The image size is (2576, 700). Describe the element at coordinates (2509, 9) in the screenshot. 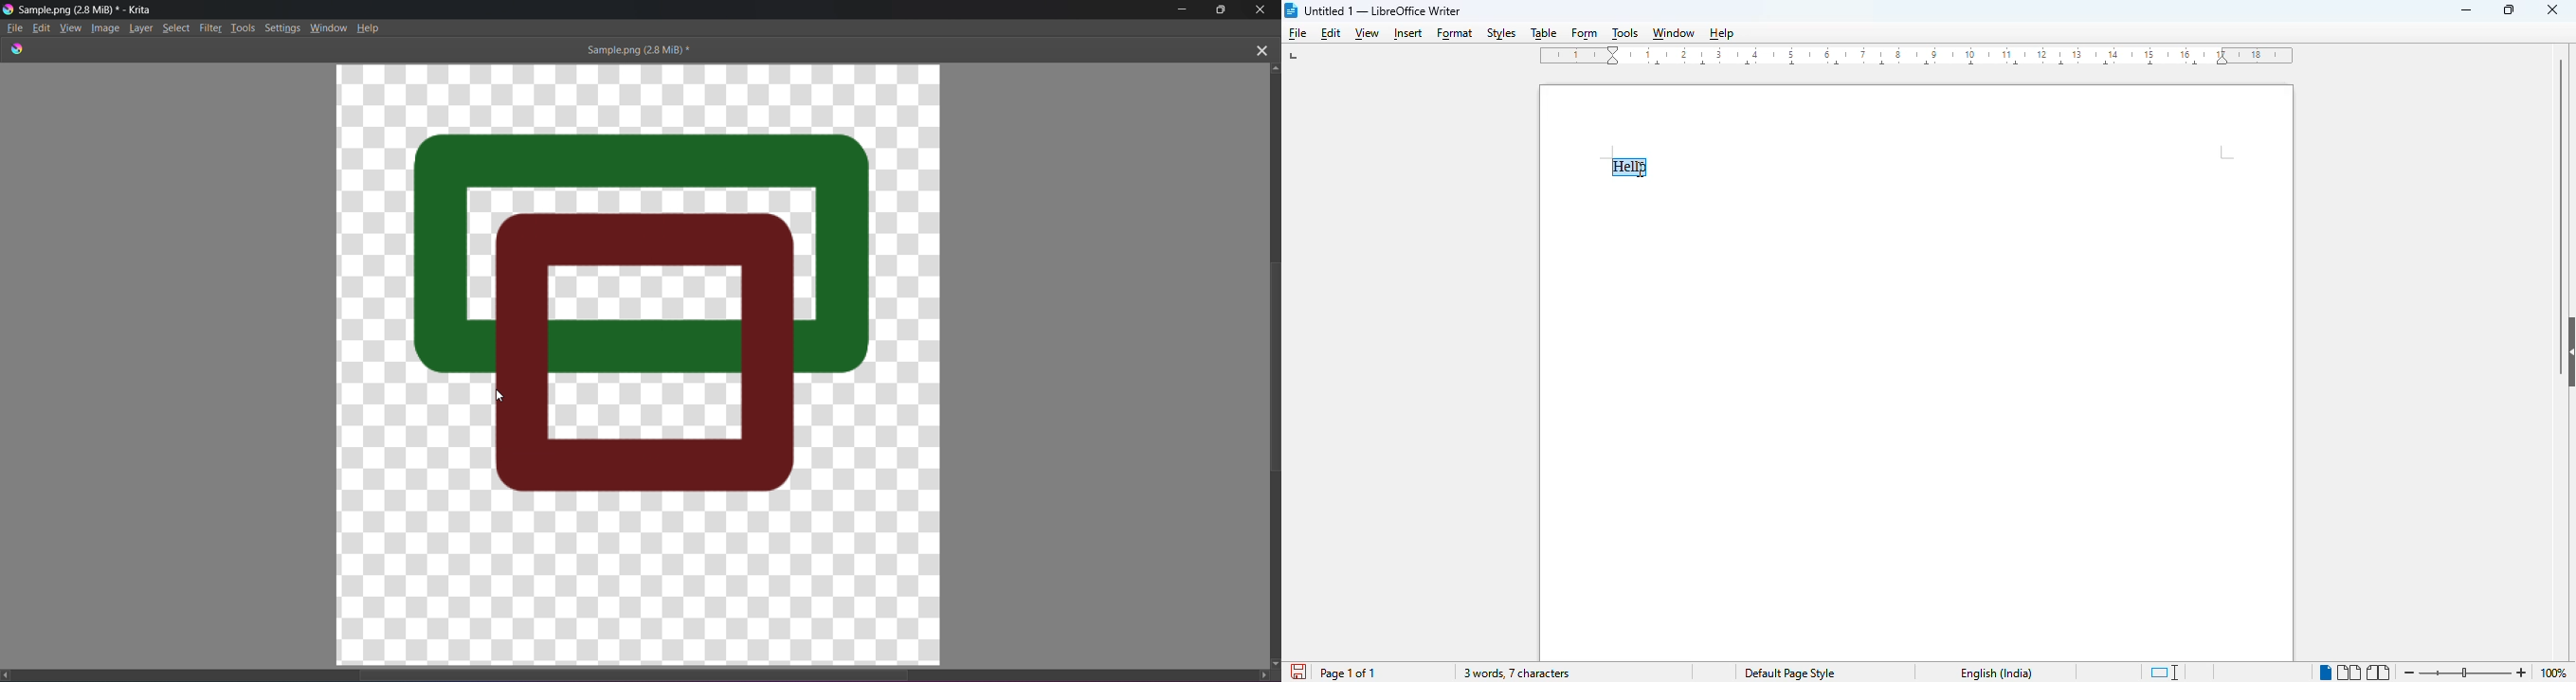

I see `maximize` at that location.